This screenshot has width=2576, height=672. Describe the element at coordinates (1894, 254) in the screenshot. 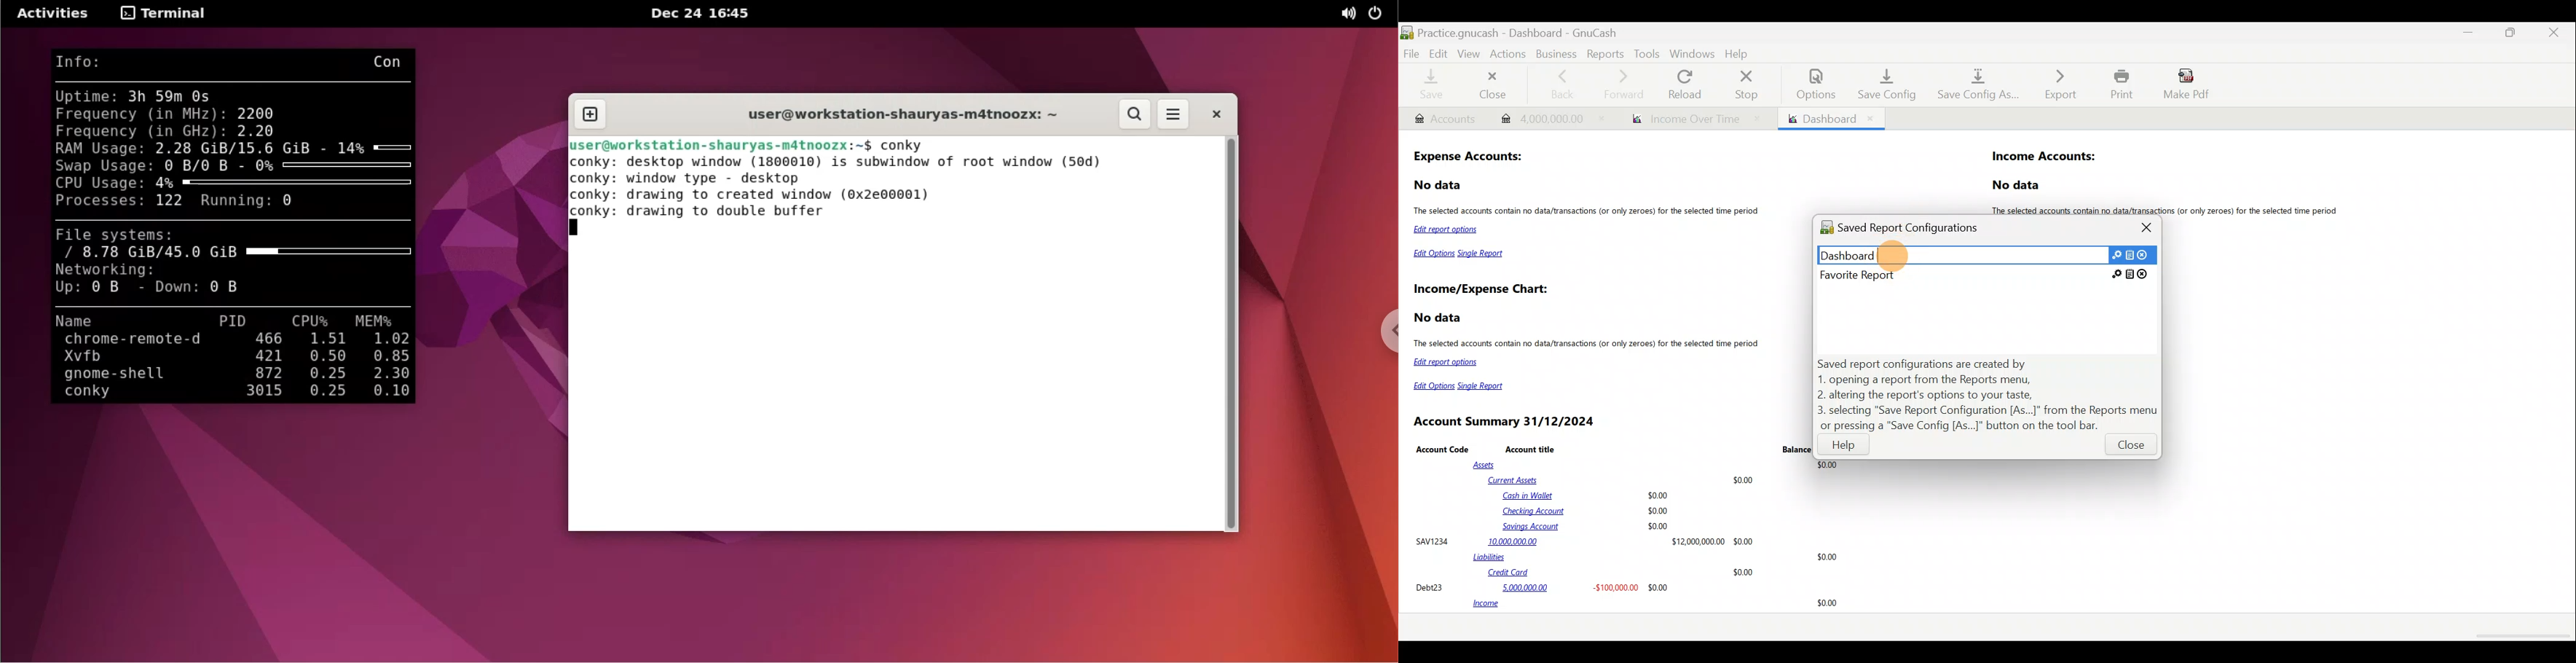

I see `Cursor` at that location.